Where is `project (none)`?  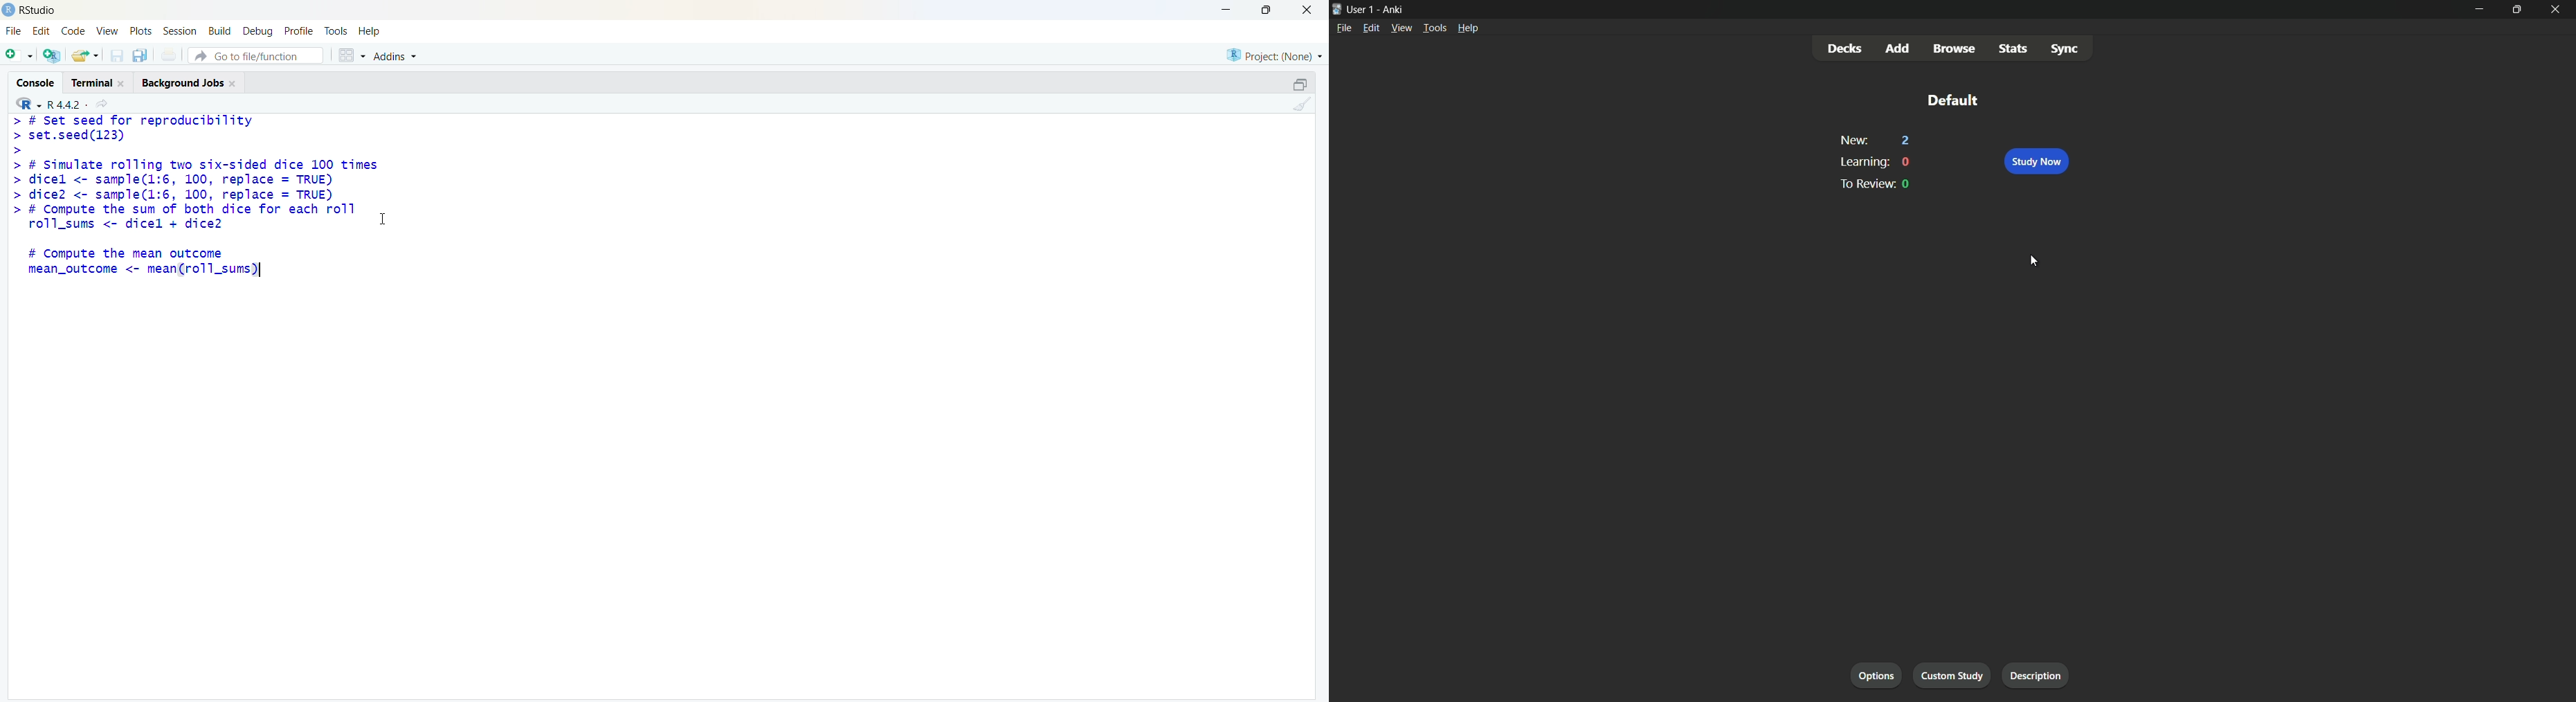 project (none) is located at coordinates (1274, 57).